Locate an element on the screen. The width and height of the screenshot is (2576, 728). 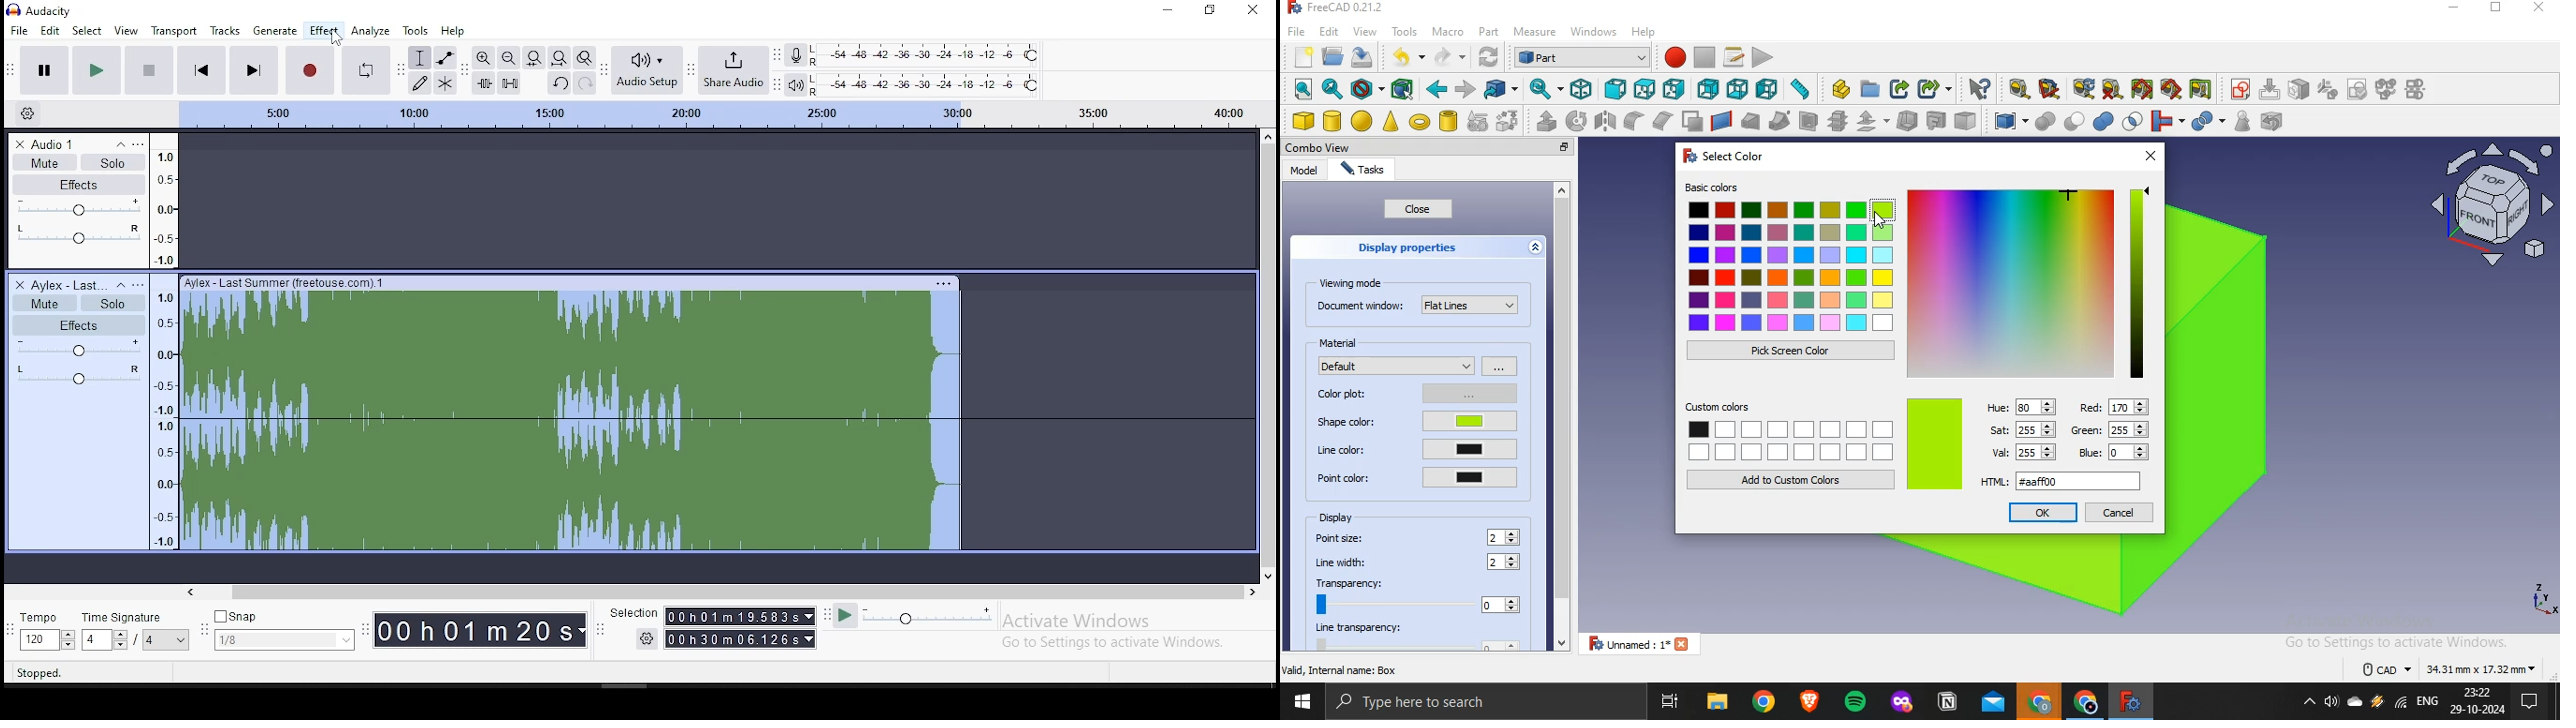
share audio is located at coordinates (736, 68).